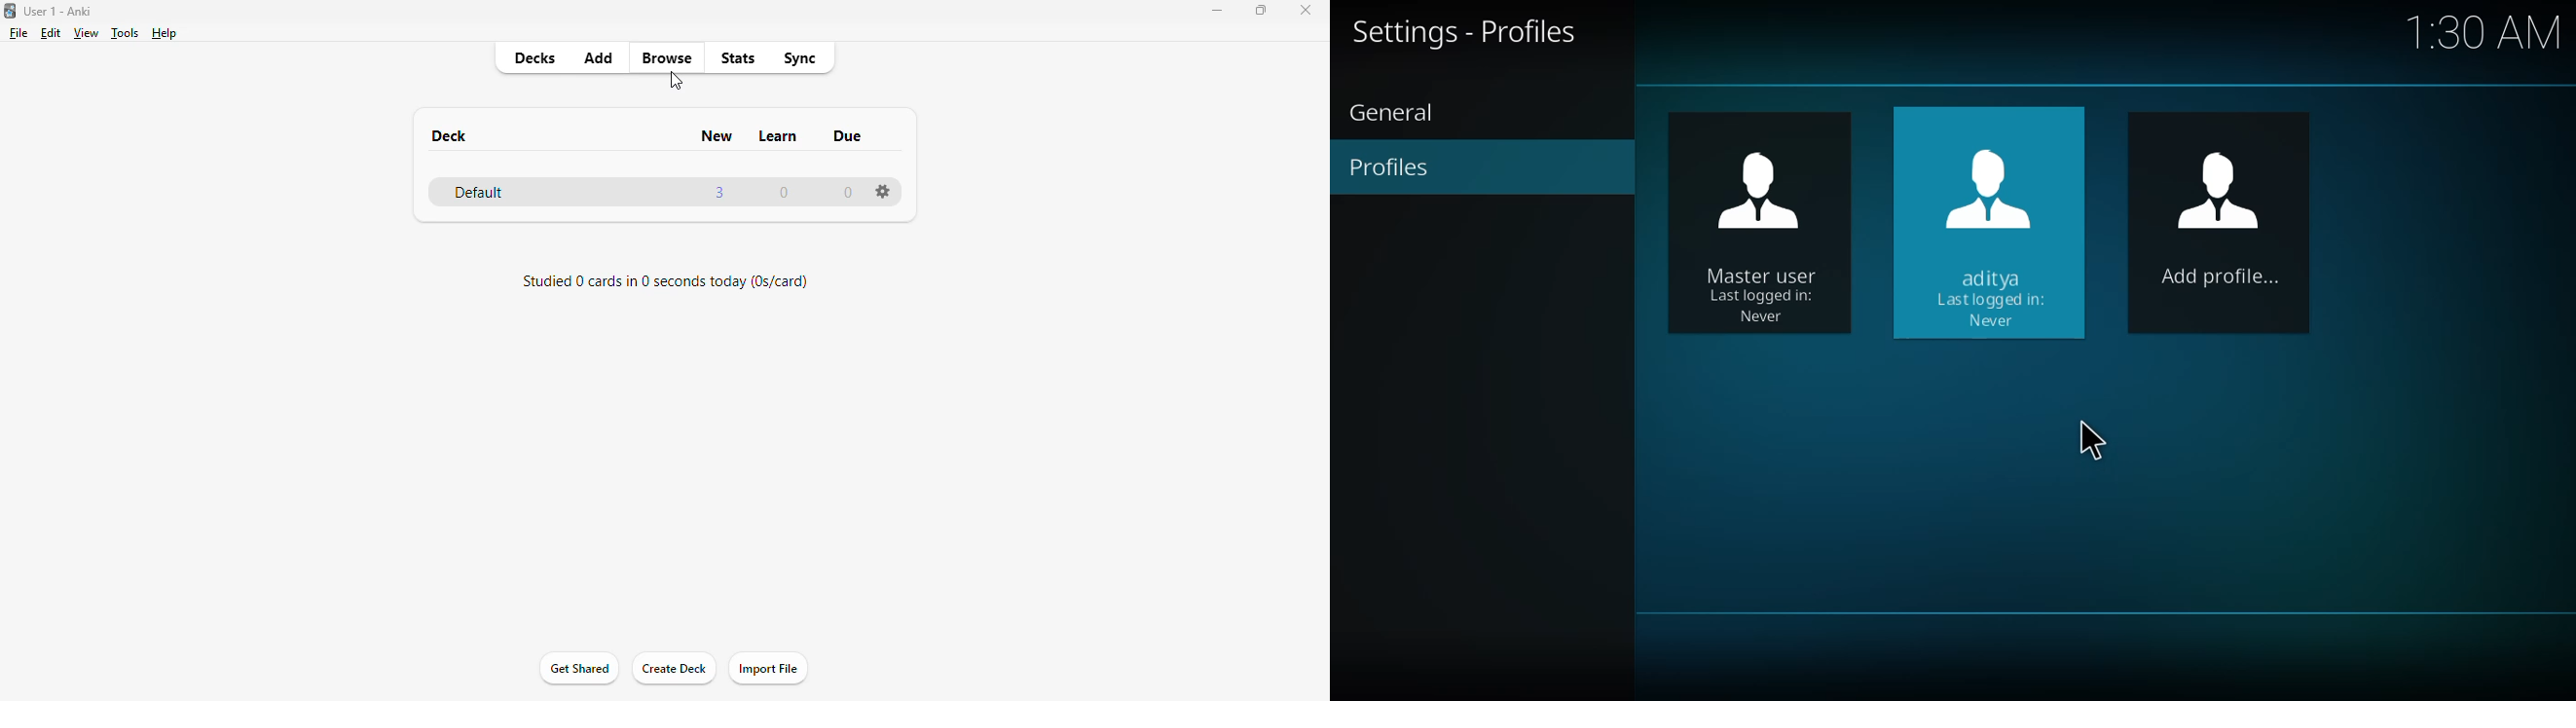  What do you see at coordinates (1262, 10) in the screenshot?
I see `maximize` at bounding box center [1262, 10].